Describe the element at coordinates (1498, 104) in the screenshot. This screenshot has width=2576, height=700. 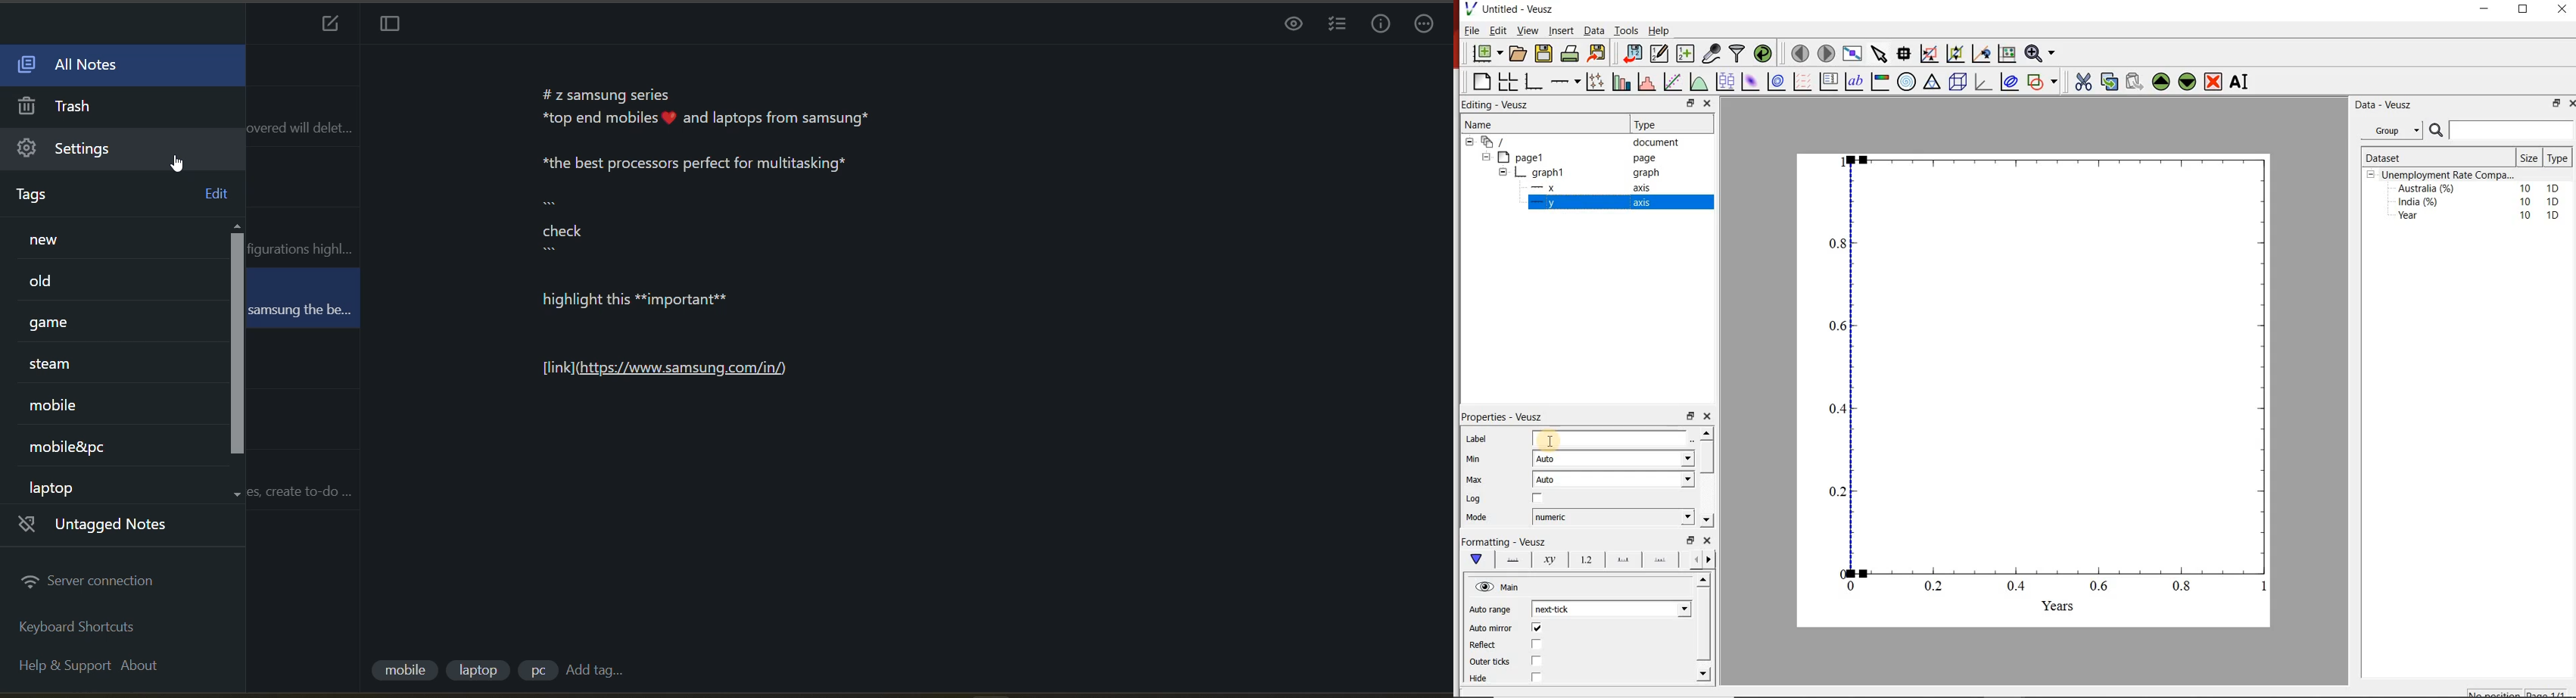
I see `Editing - Veusz` at that location.